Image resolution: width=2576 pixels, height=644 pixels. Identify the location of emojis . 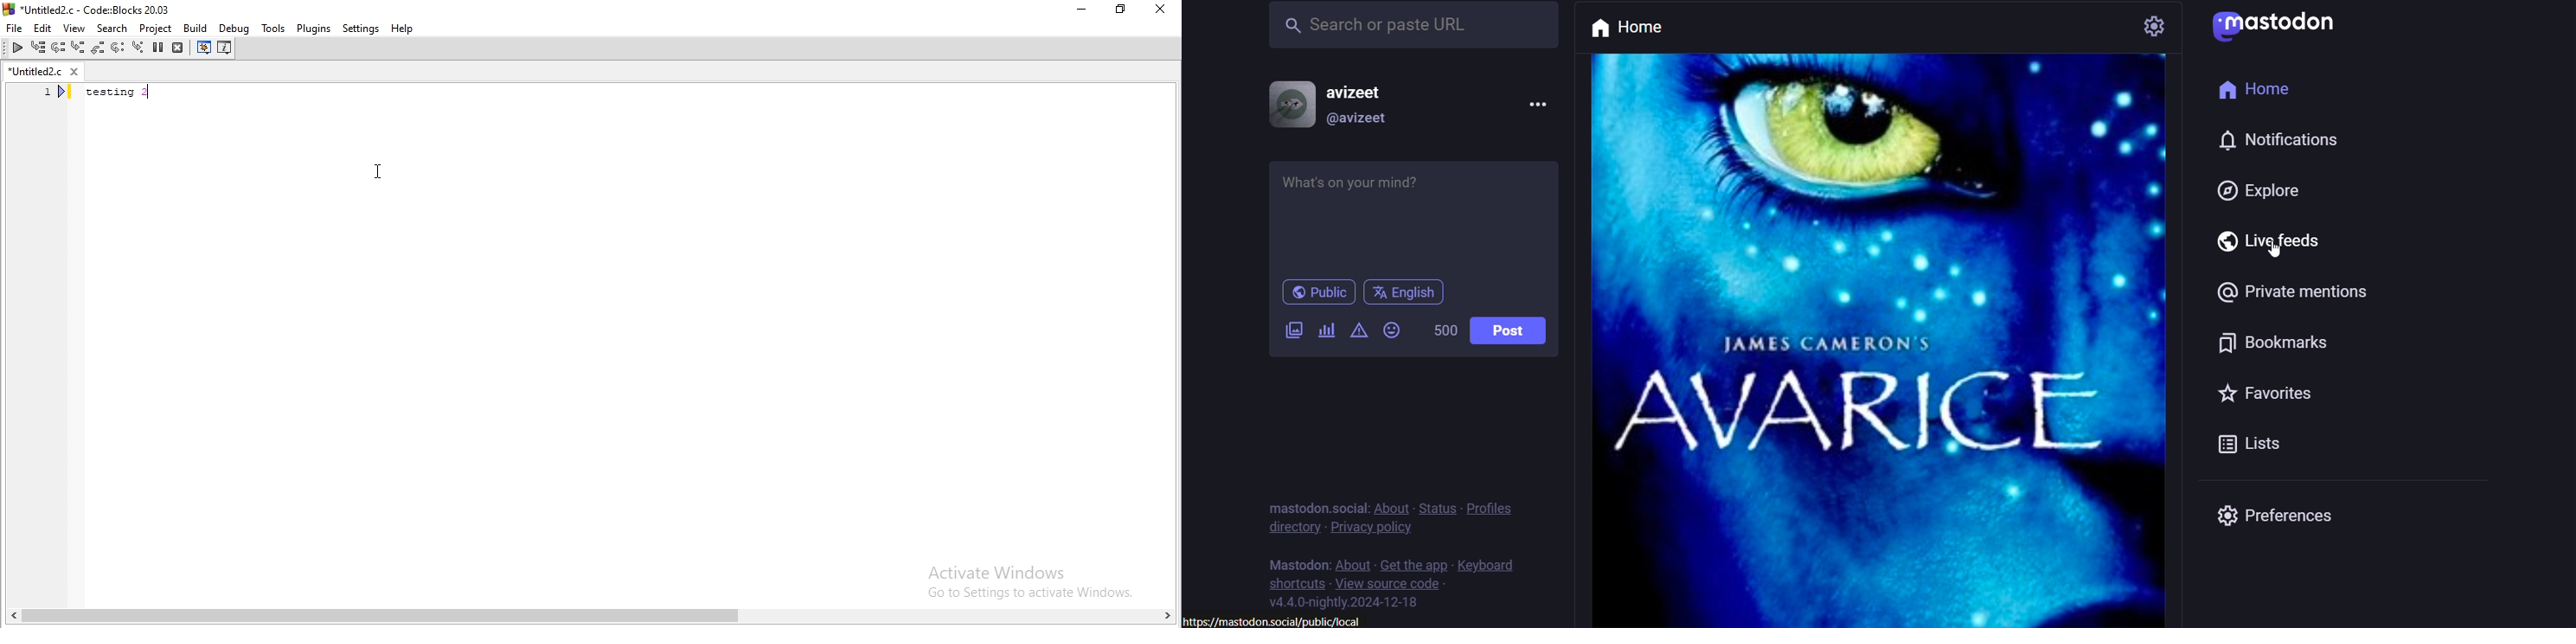
(1392, 332).